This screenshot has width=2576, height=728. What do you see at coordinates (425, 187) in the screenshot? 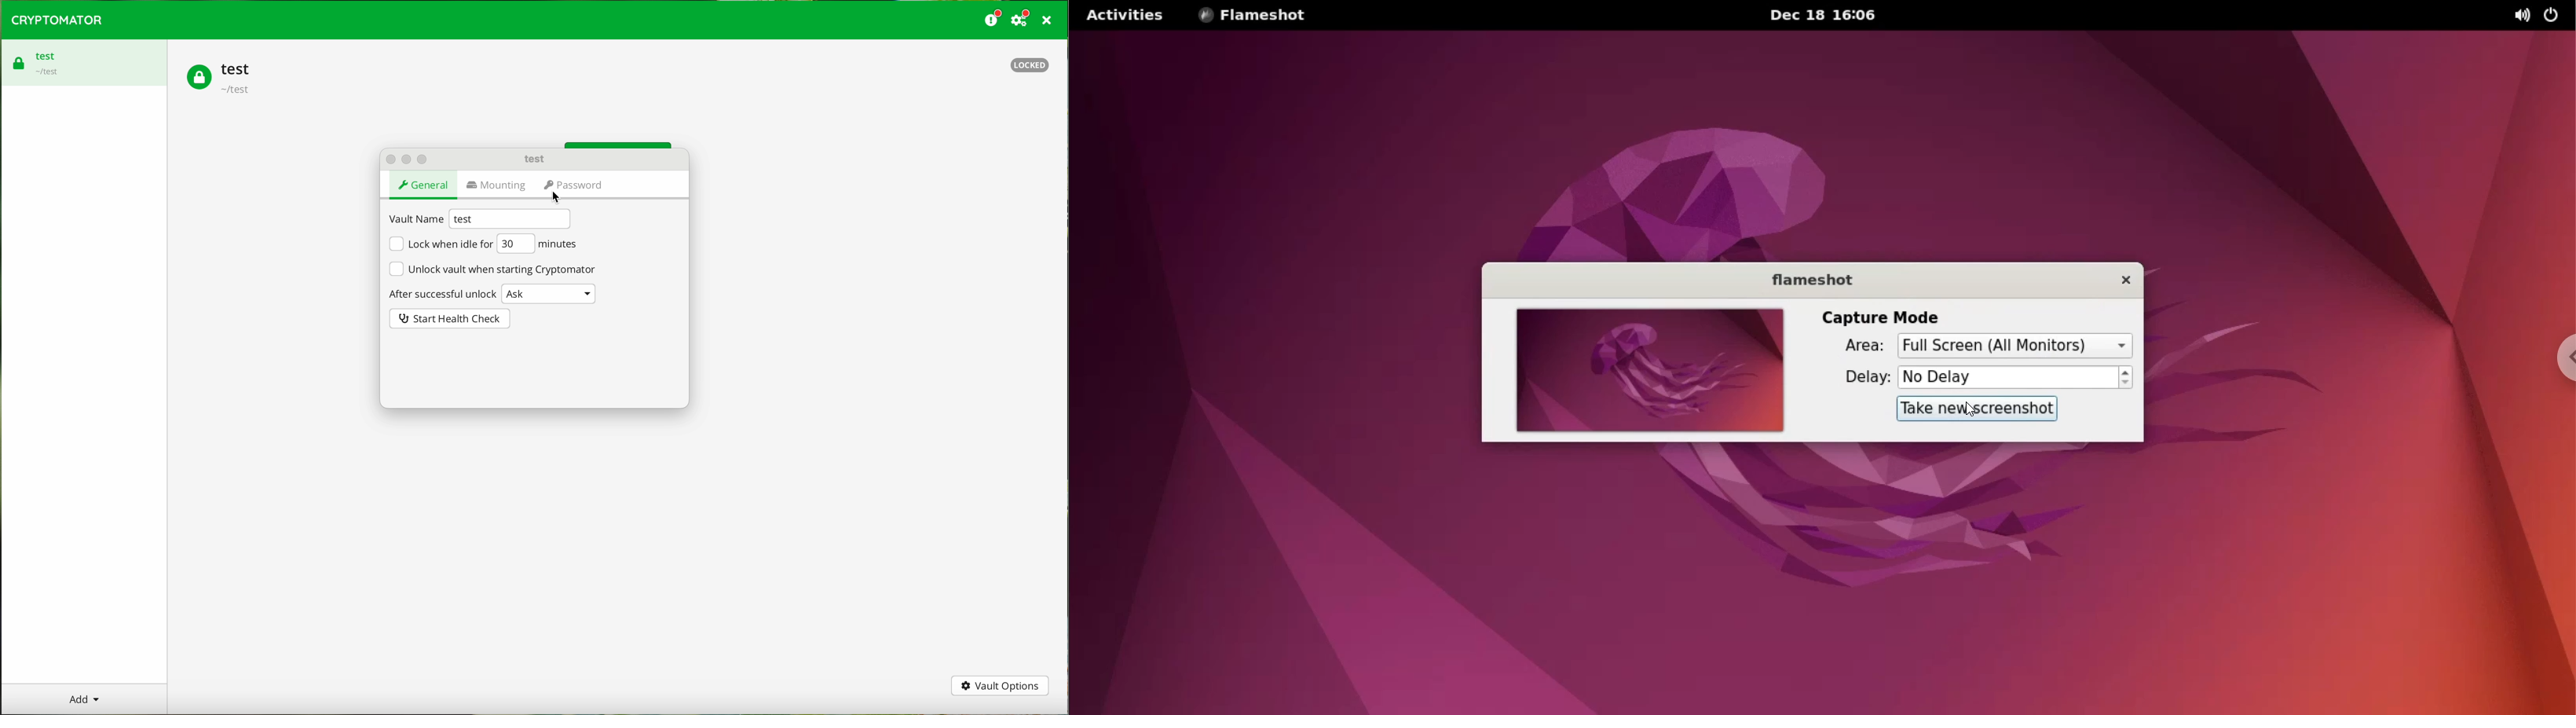
I see `general` at bounding box center [425, 187].